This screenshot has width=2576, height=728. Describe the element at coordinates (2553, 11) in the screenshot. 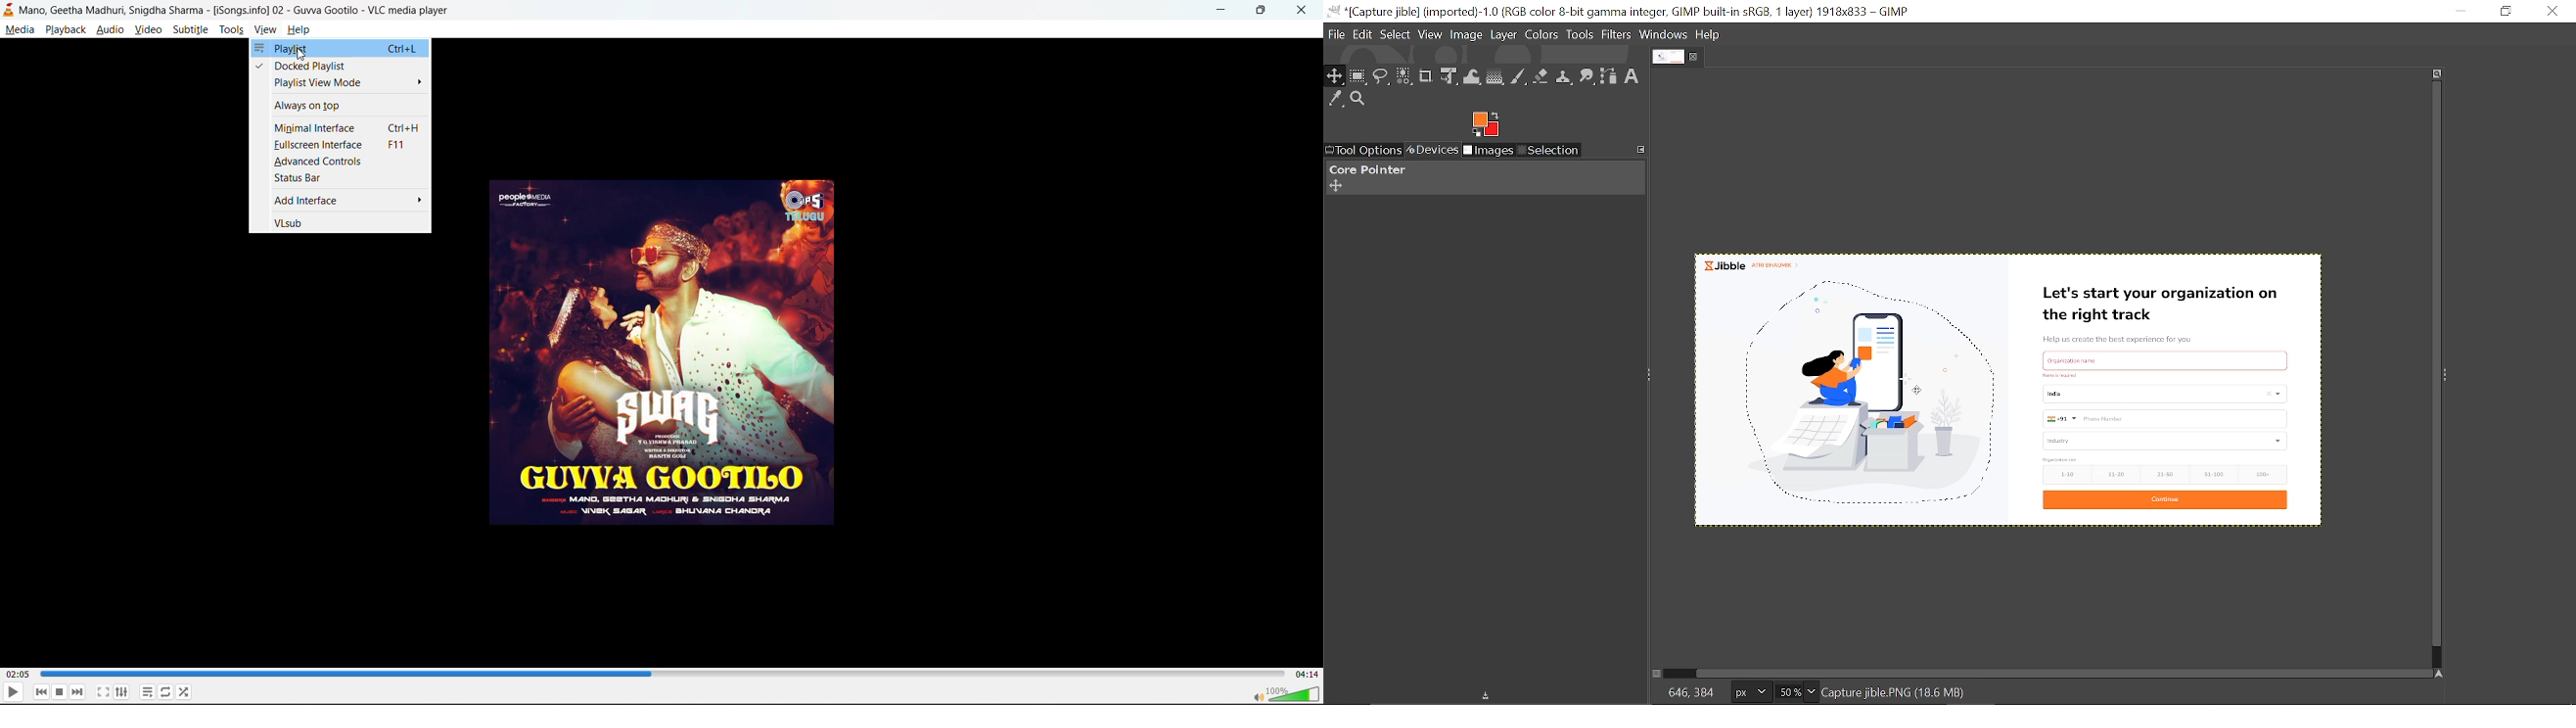

I see `Close` at that location.